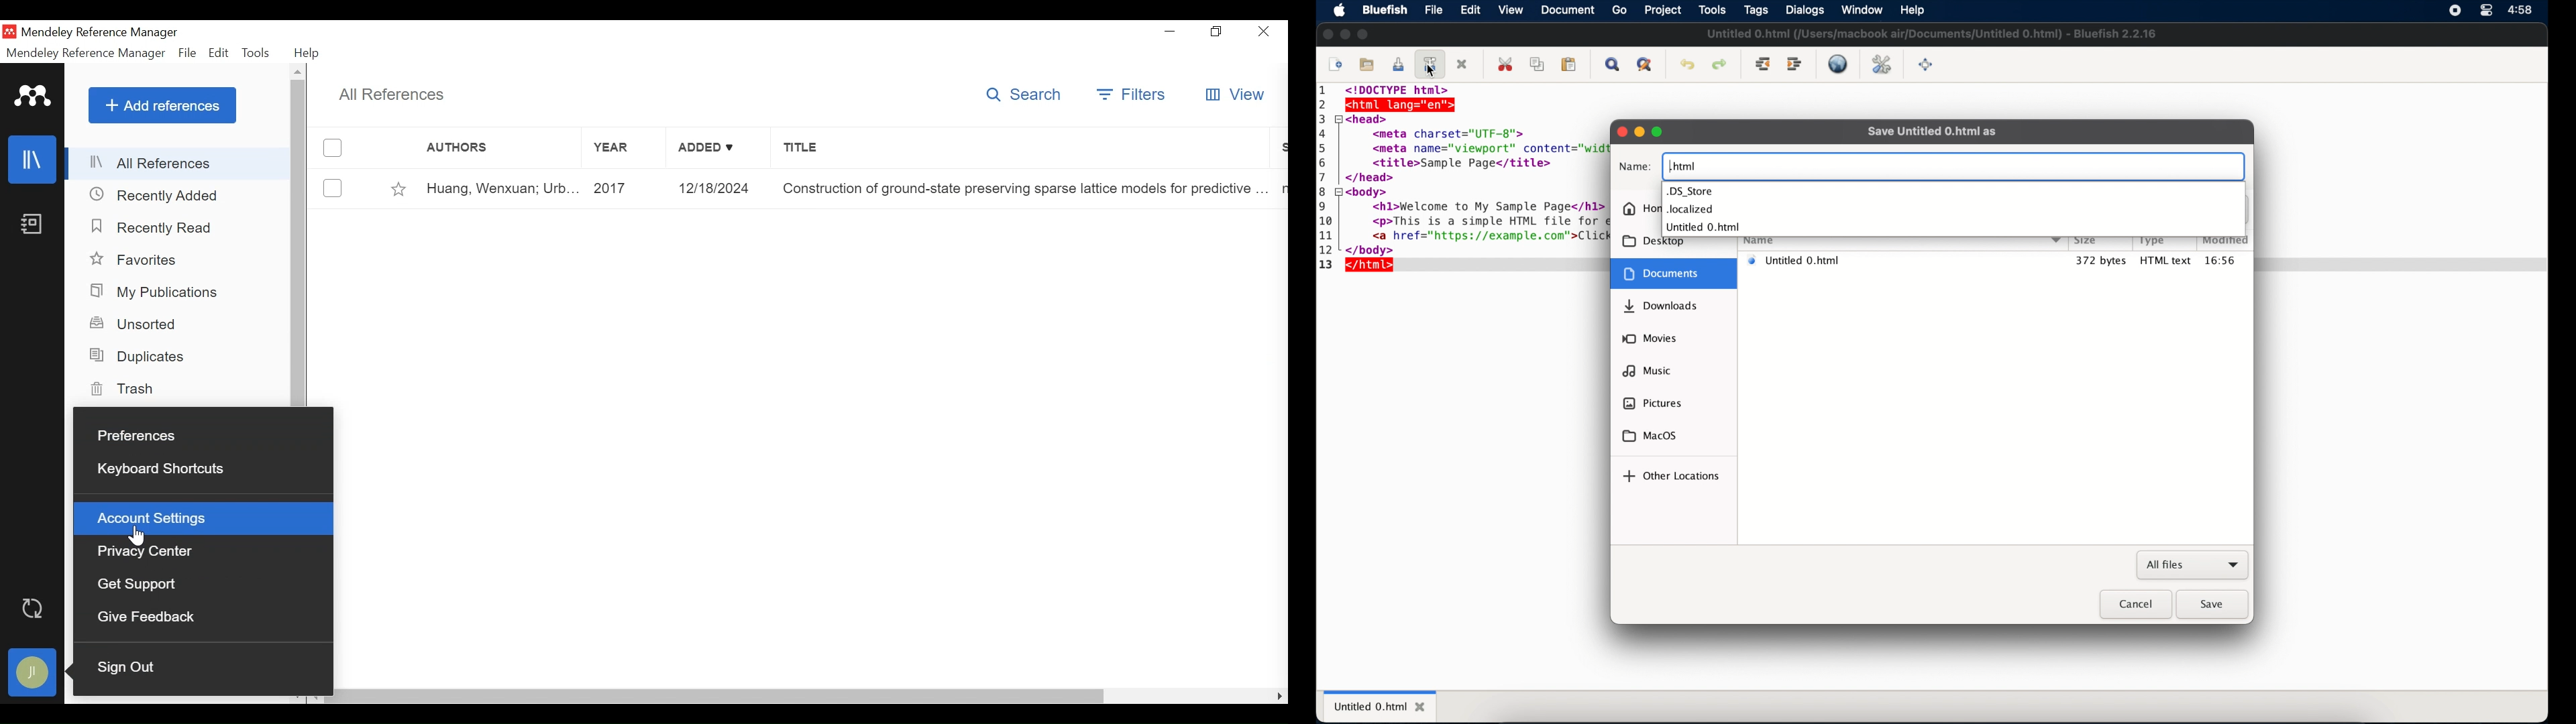  I want to click on downloads, so click(1660, 306).